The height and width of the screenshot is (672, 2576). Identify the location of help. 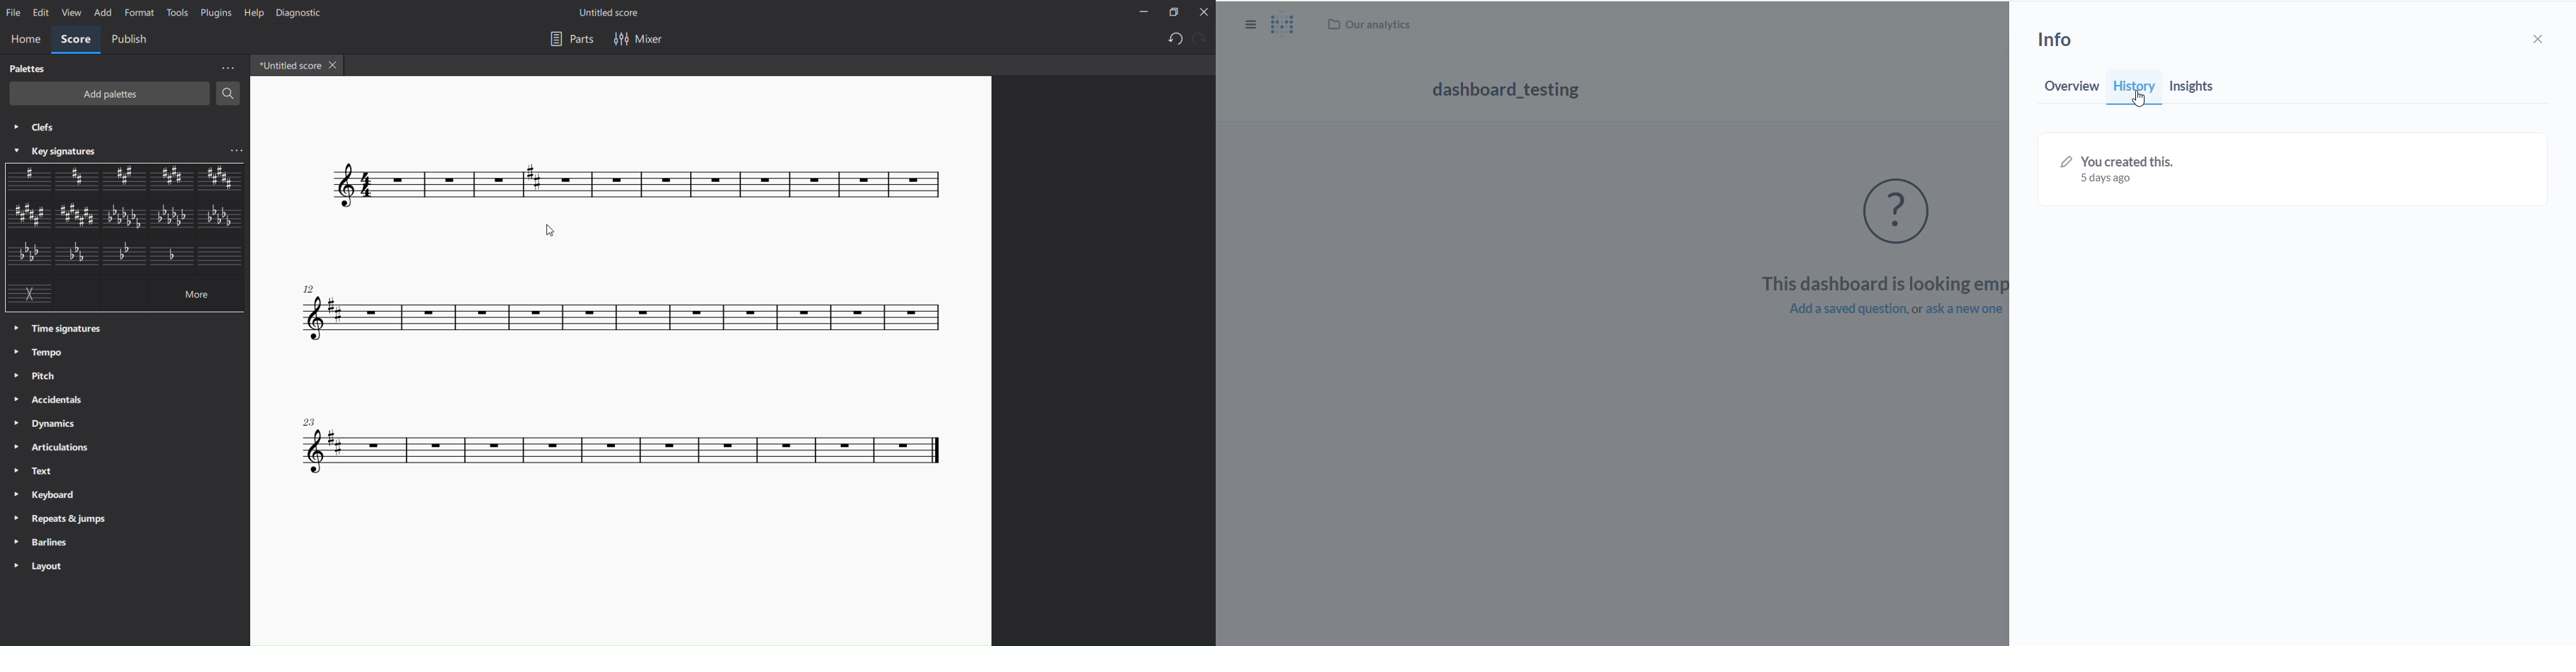
(251, 12).